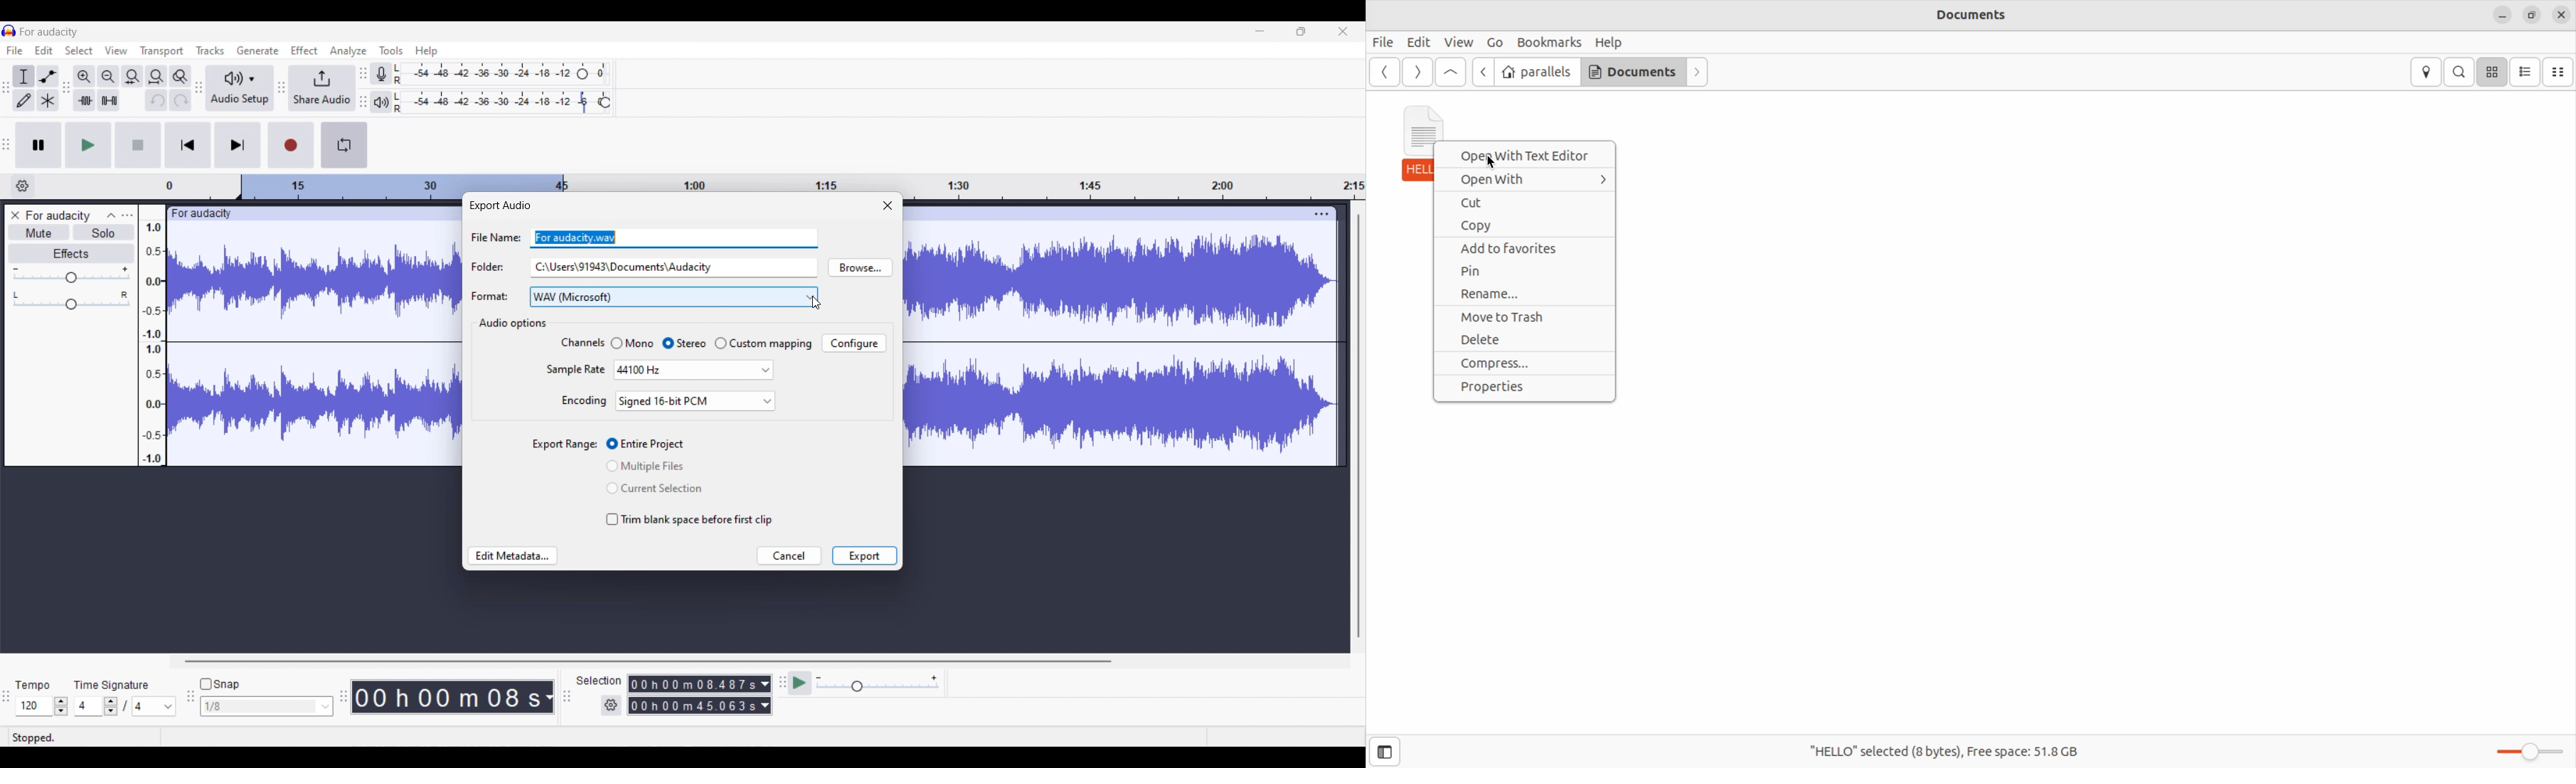 This screenshot has height=784, width=2576. I want to click on Close interface, so click(1343, 31).